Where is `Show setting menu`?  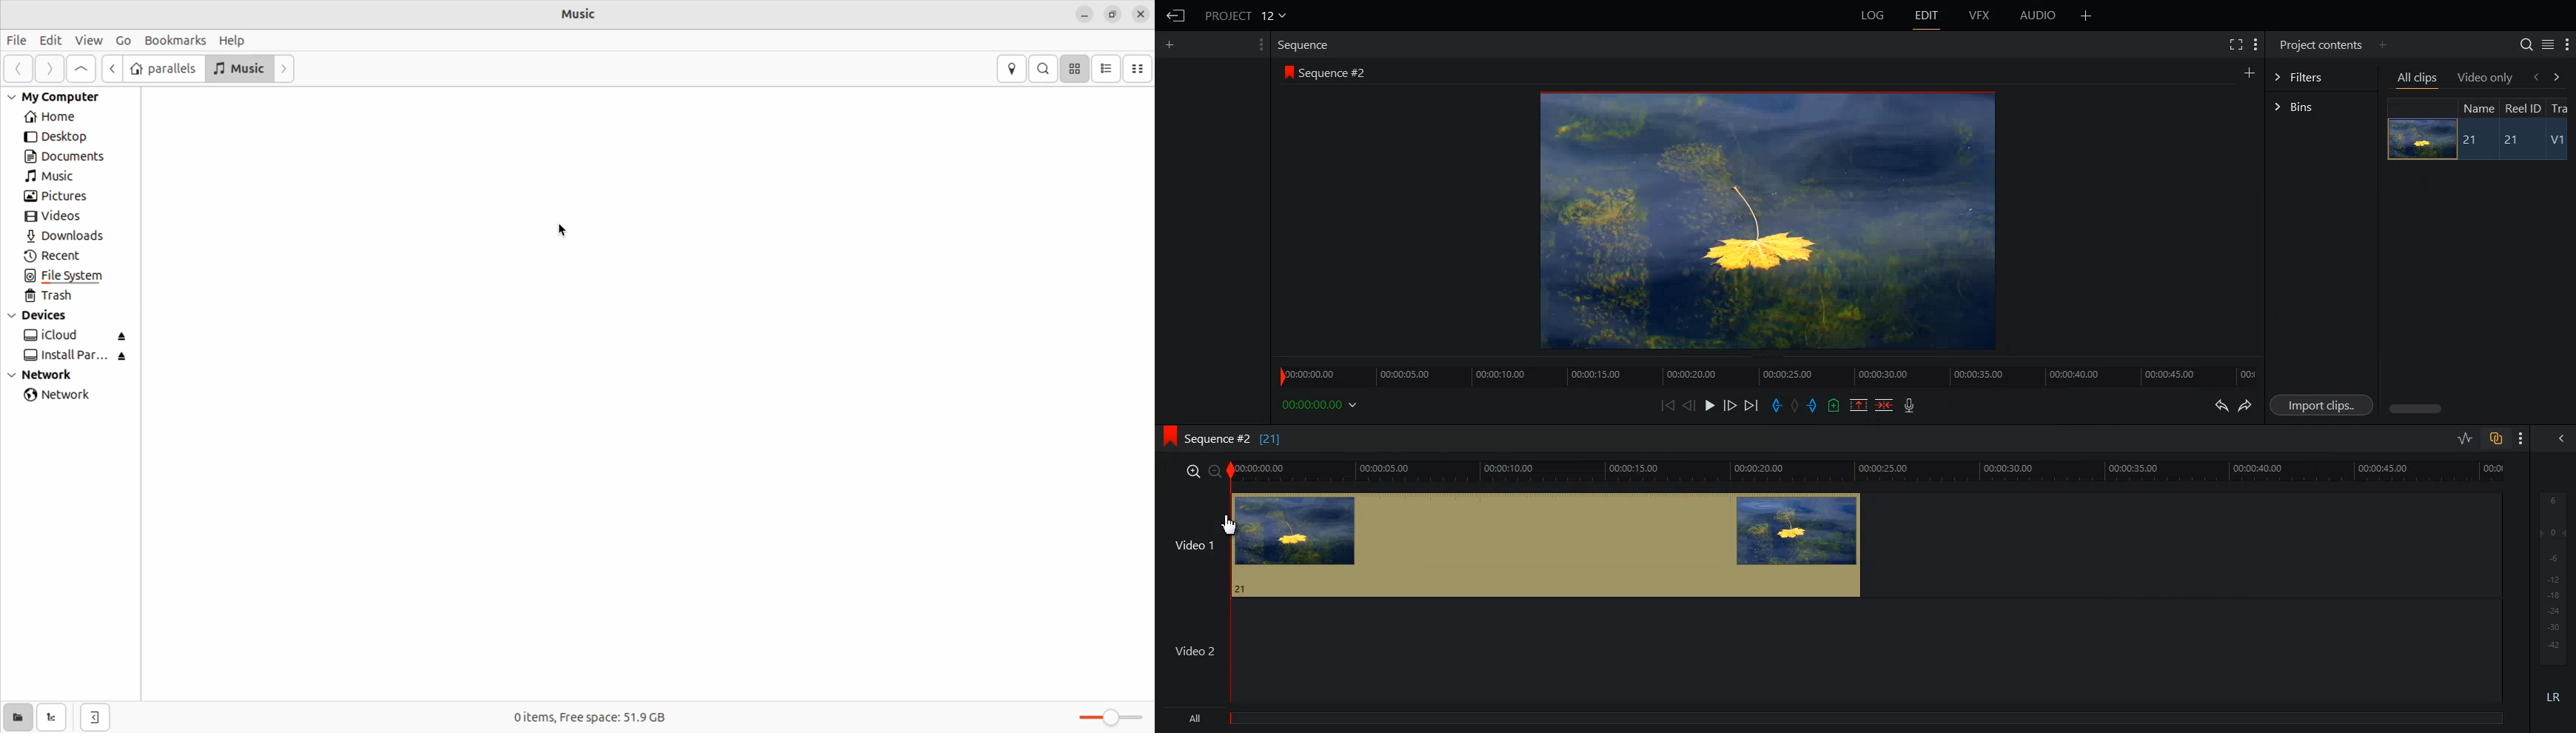
Show setting menu is located at coordinates (2521, 438).